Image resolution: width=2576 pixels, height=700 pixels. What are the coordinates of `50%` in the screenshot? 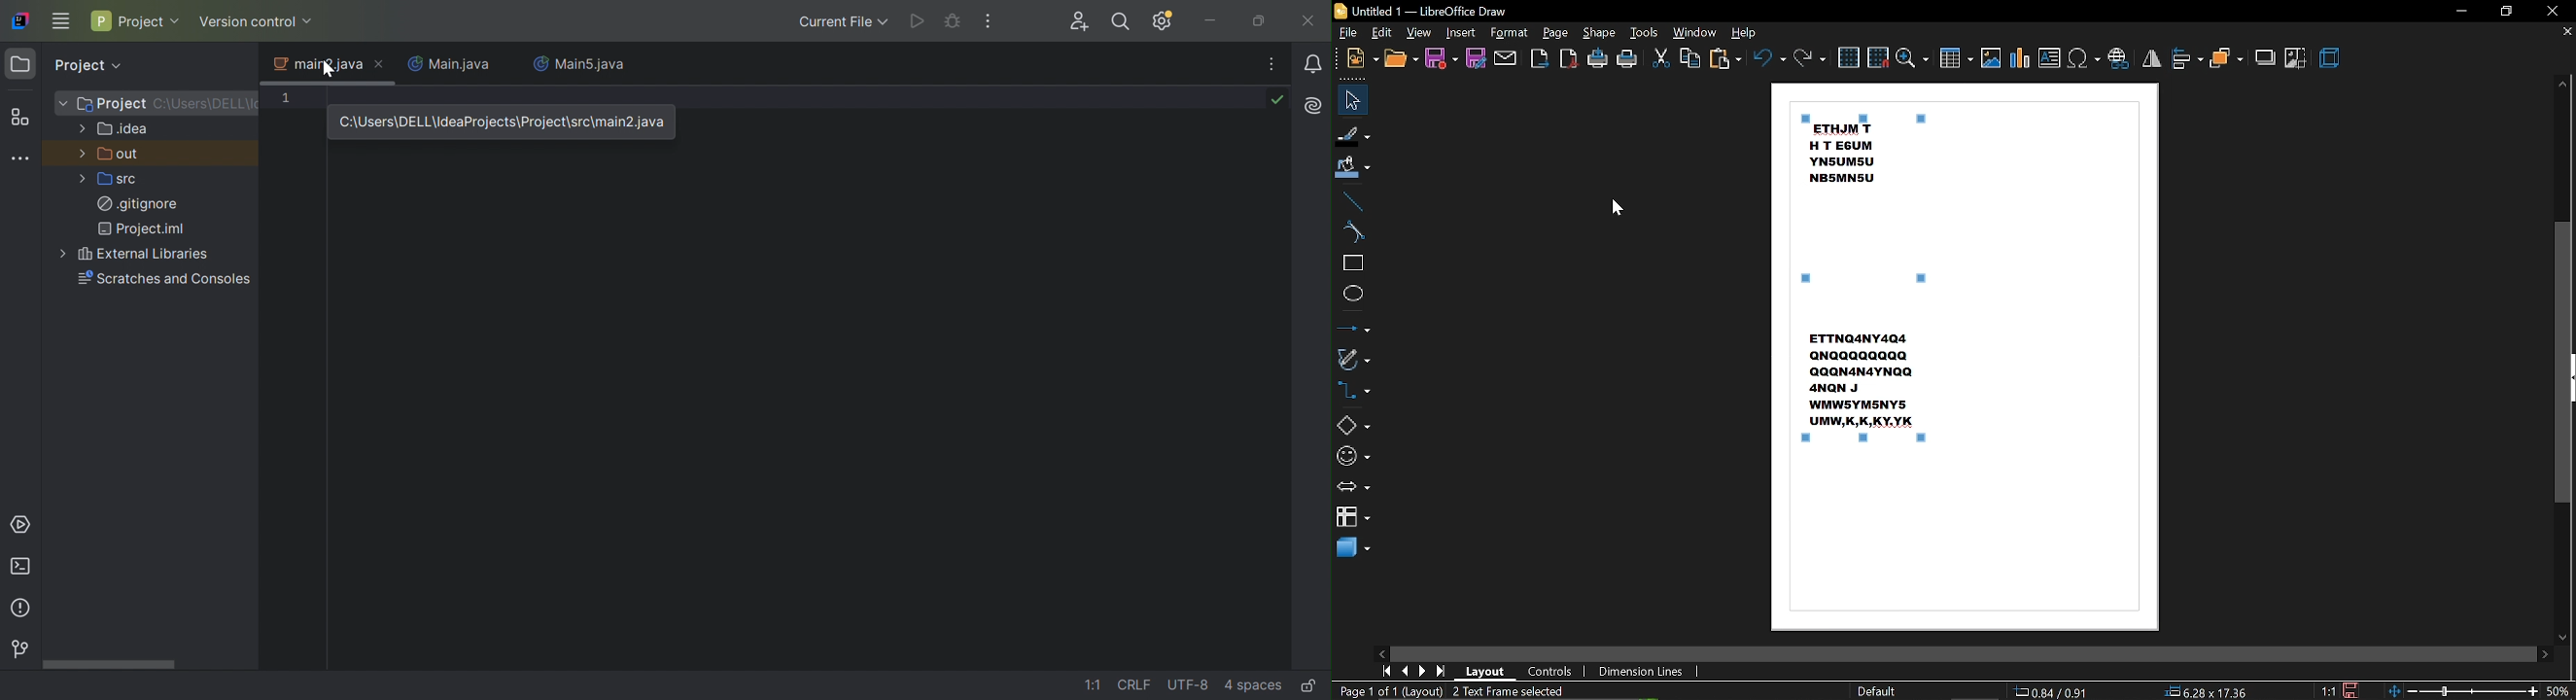 It's located at (2559, 692).